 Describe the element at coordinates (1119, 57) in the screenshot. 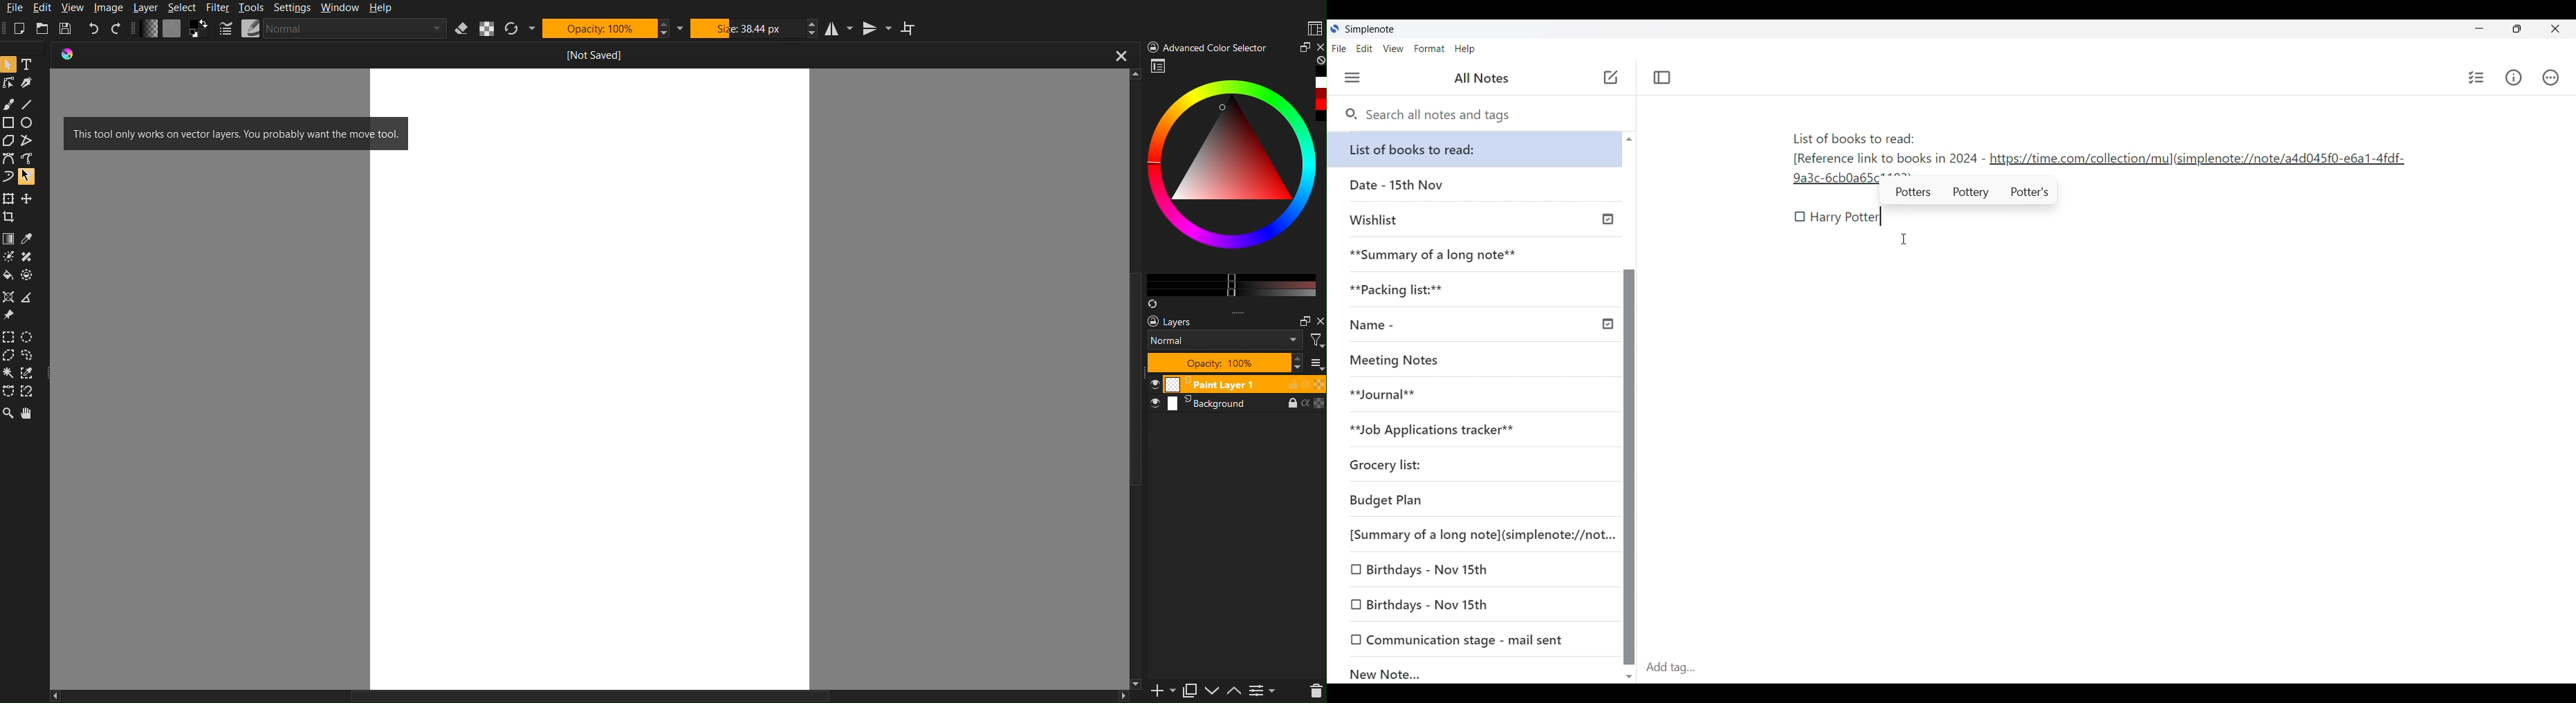

I see `close` at that location.